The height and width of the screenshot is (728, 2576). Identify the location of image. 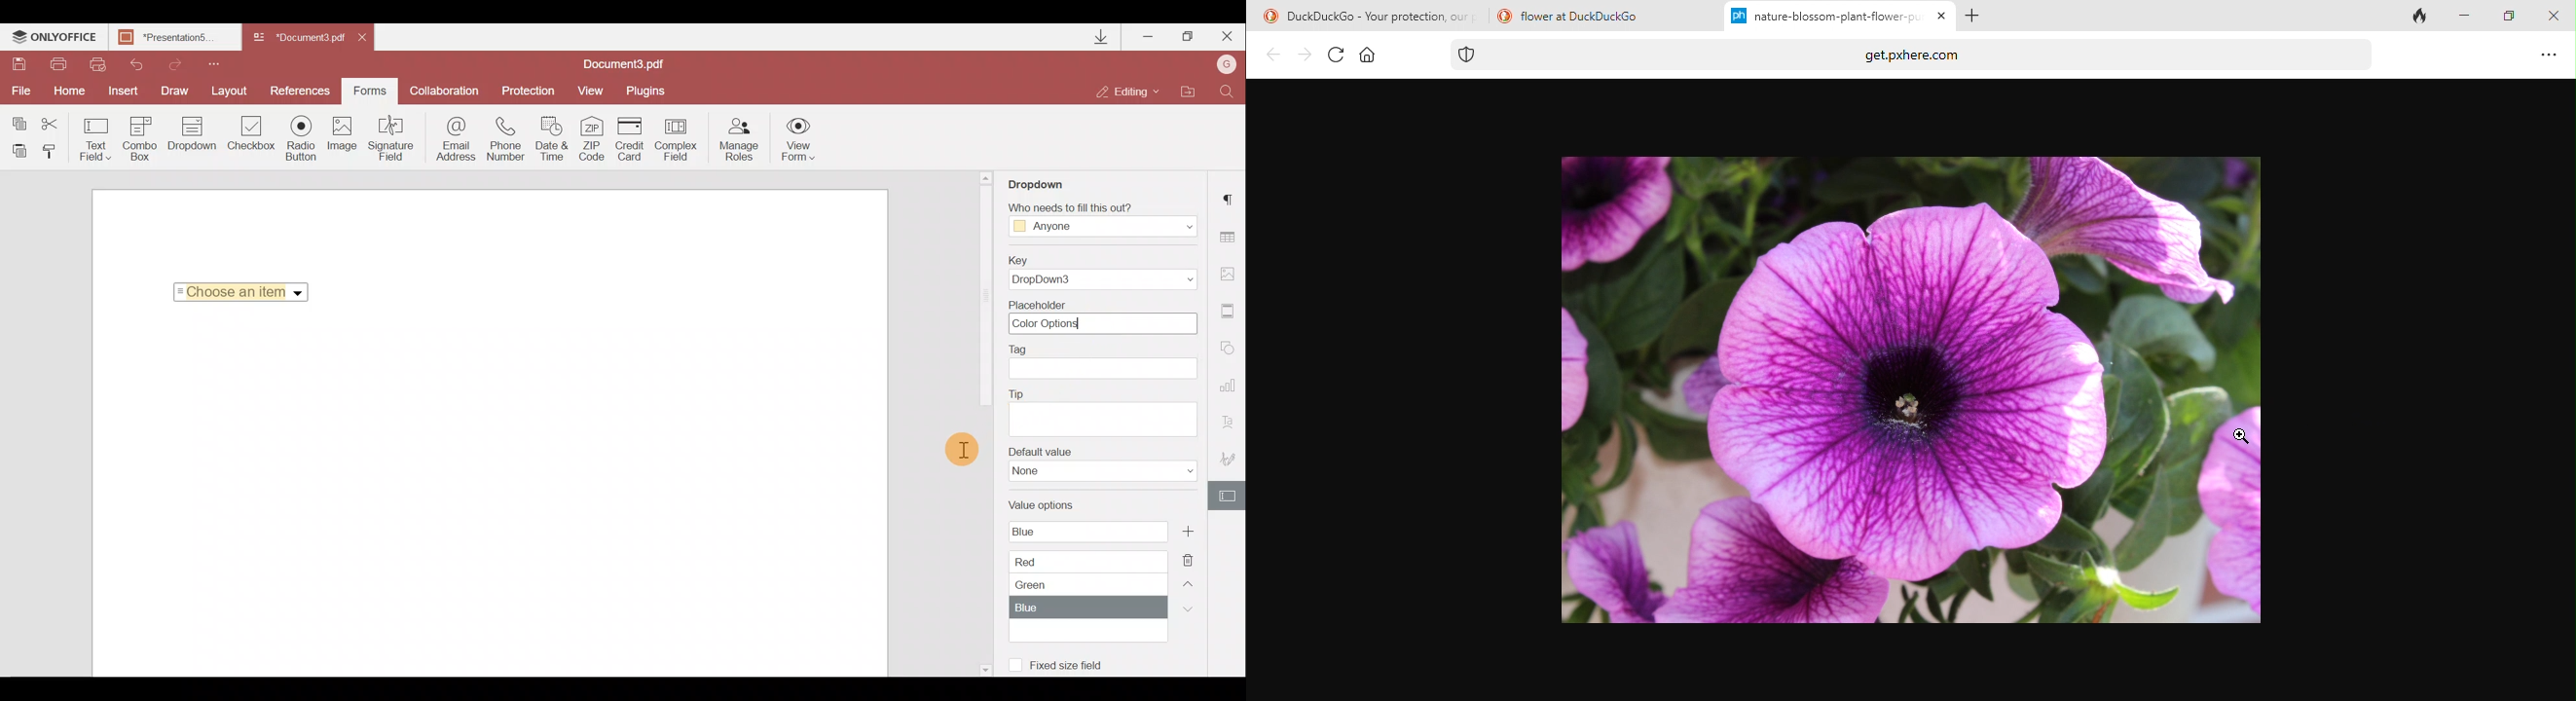
(1911, 389).